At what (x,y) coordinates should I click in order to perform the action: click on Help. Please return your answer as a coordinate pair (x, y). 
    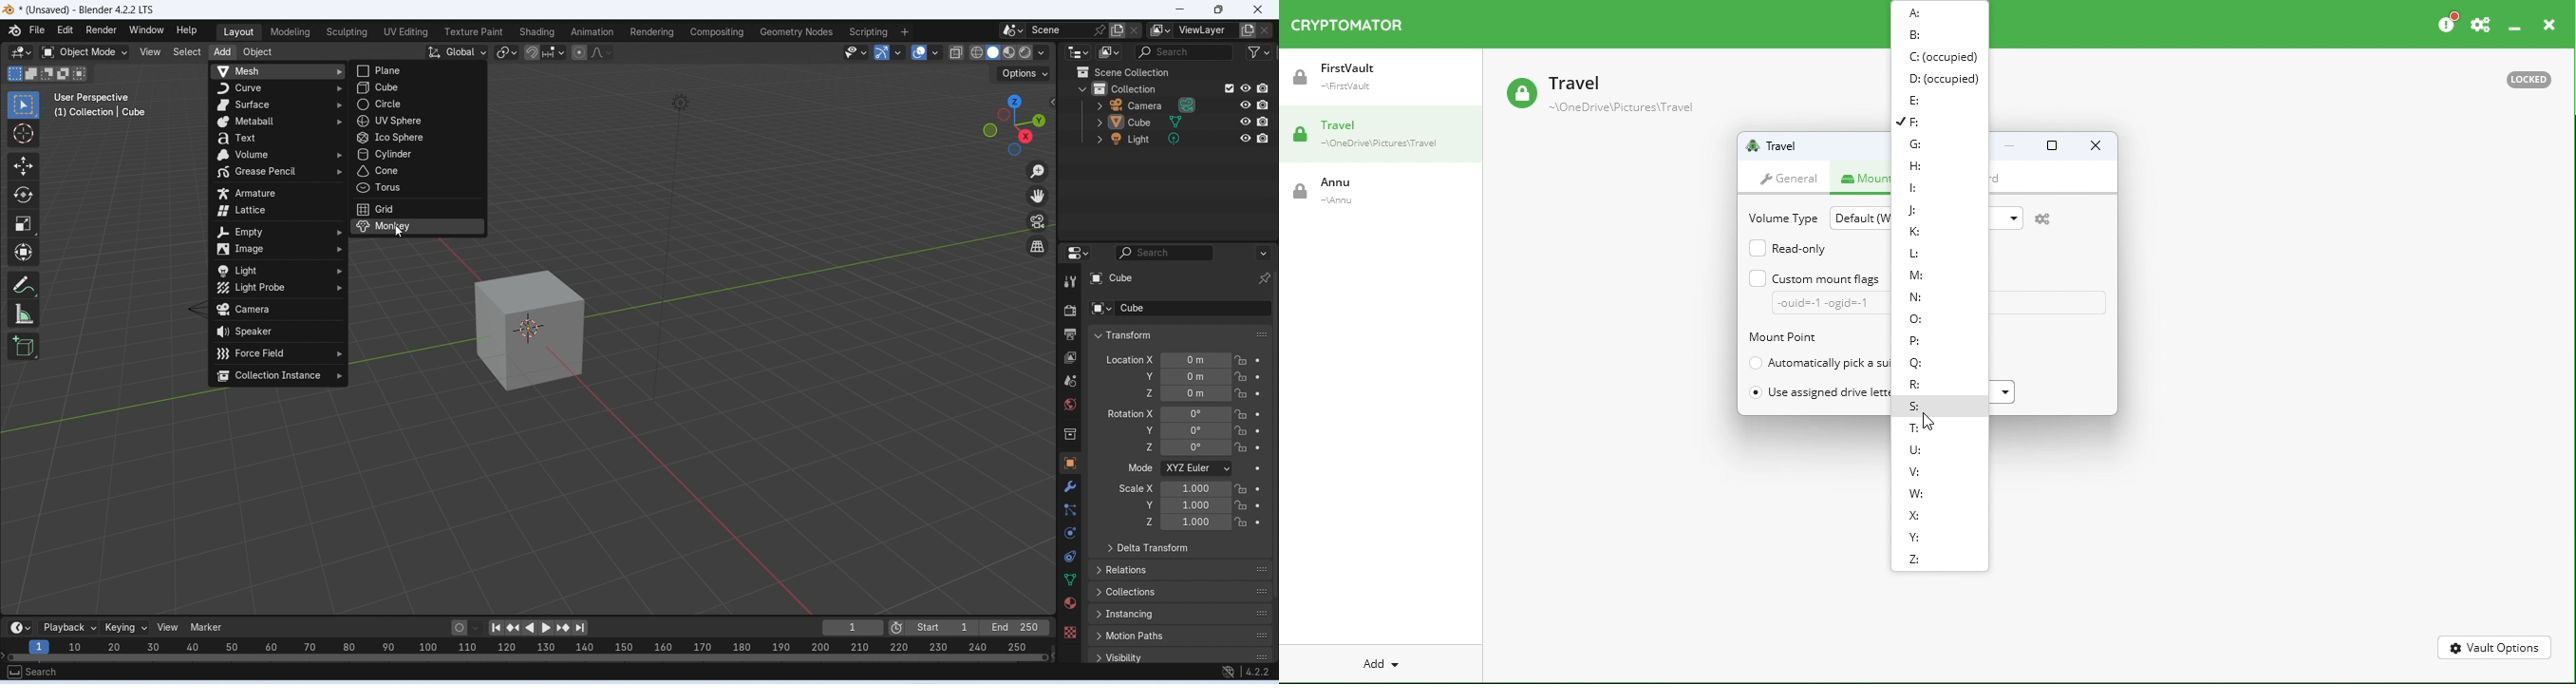
    Looking at the image, I should click on (187, 30).